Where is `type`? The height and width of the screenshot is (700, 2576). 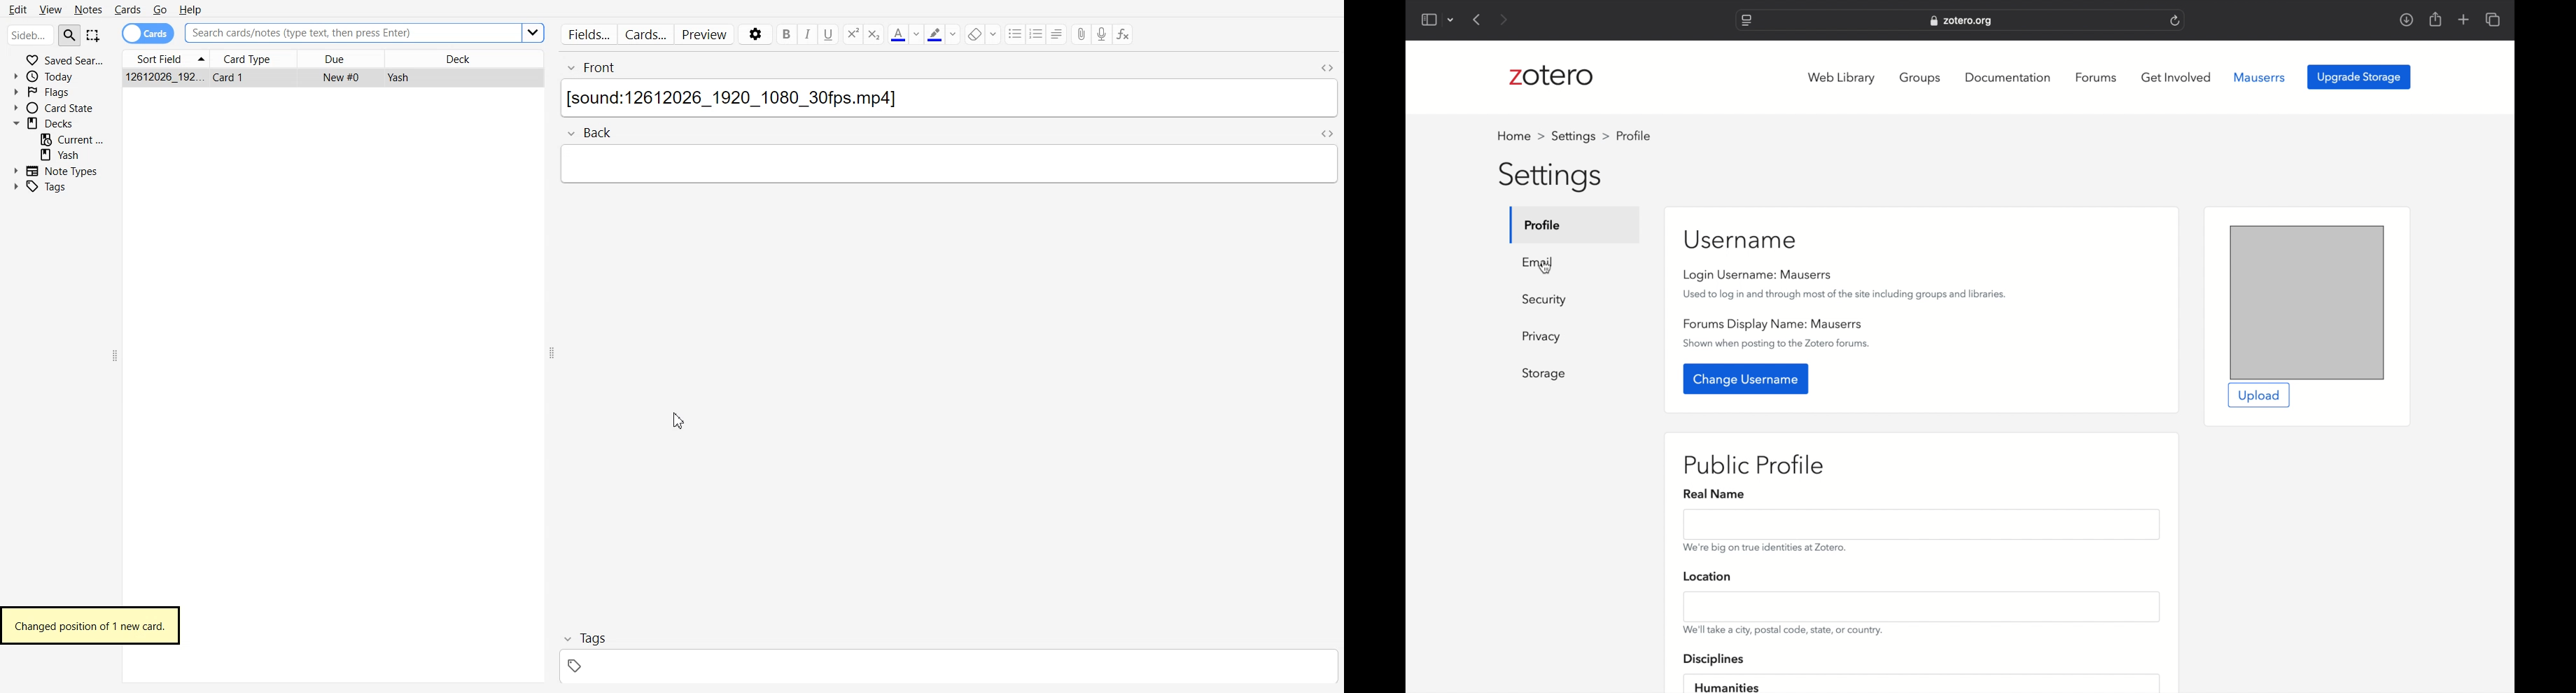
type is located at coordinates (947, 164).